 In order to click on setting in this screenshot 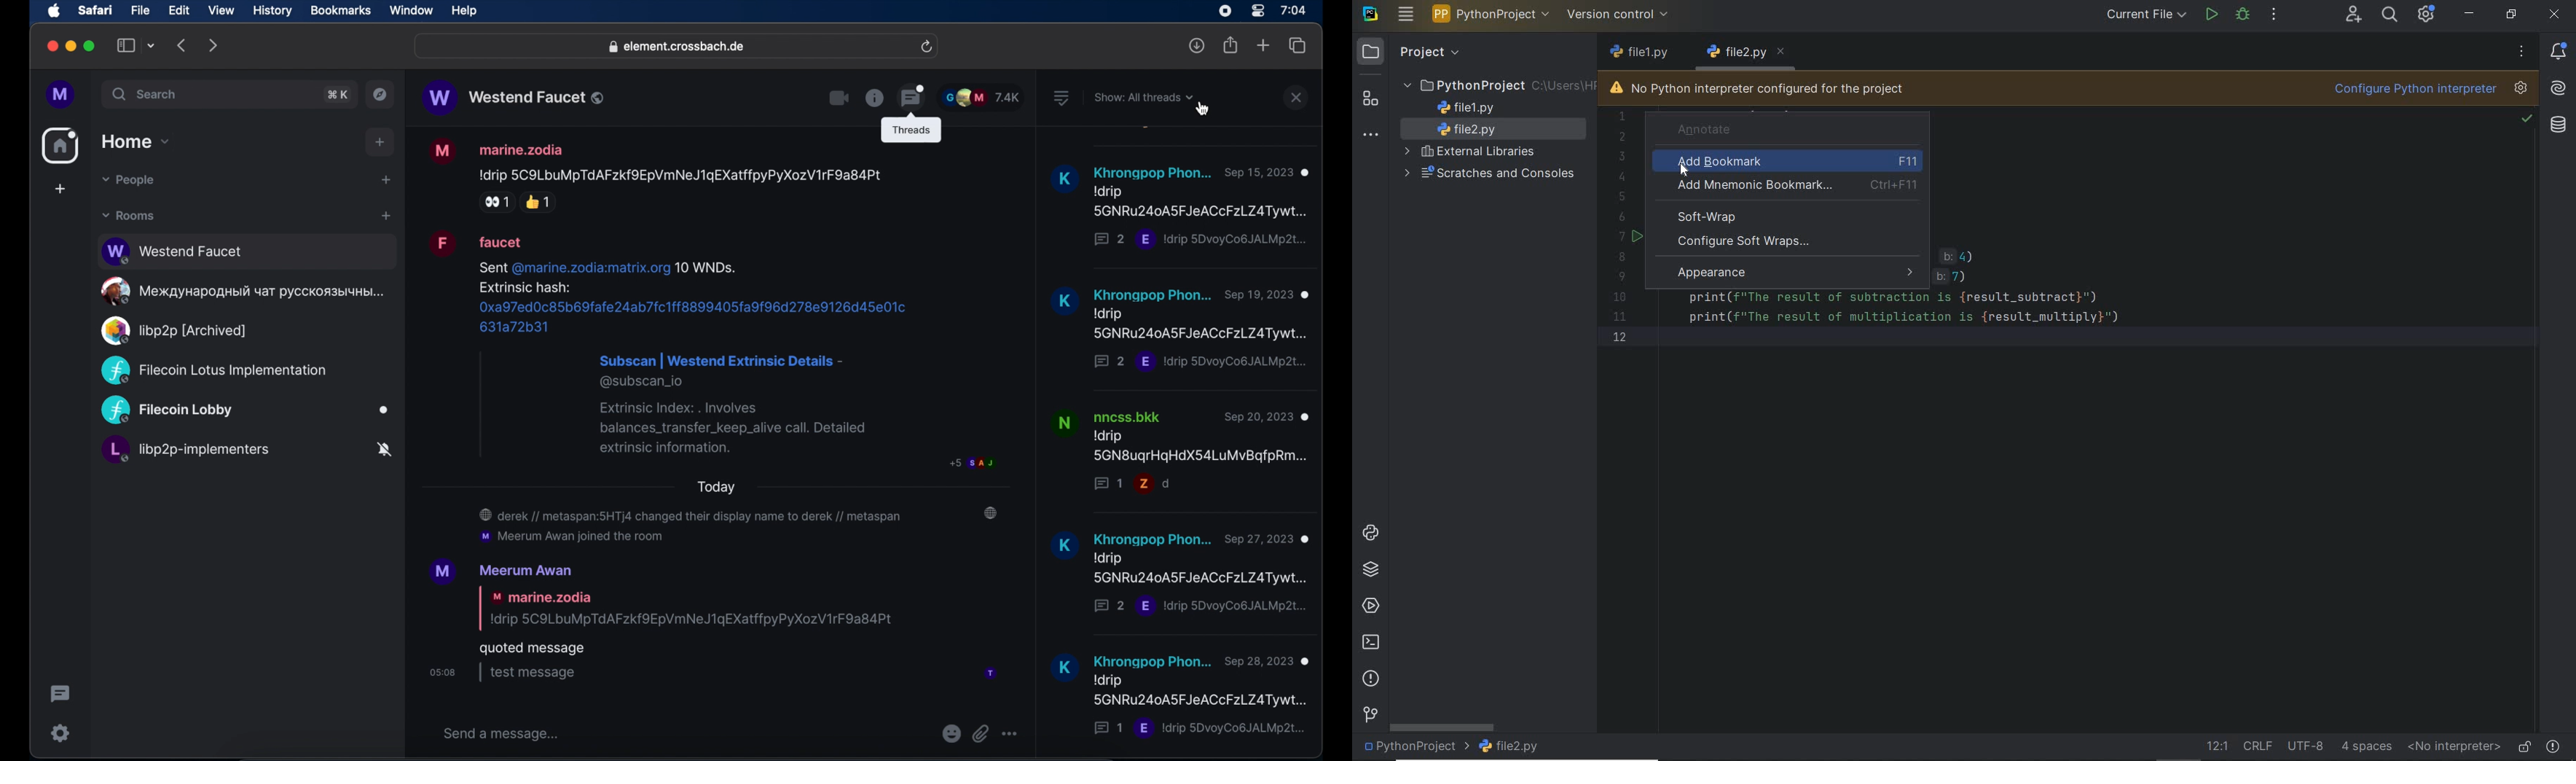, I will do `click(63, 734)`.